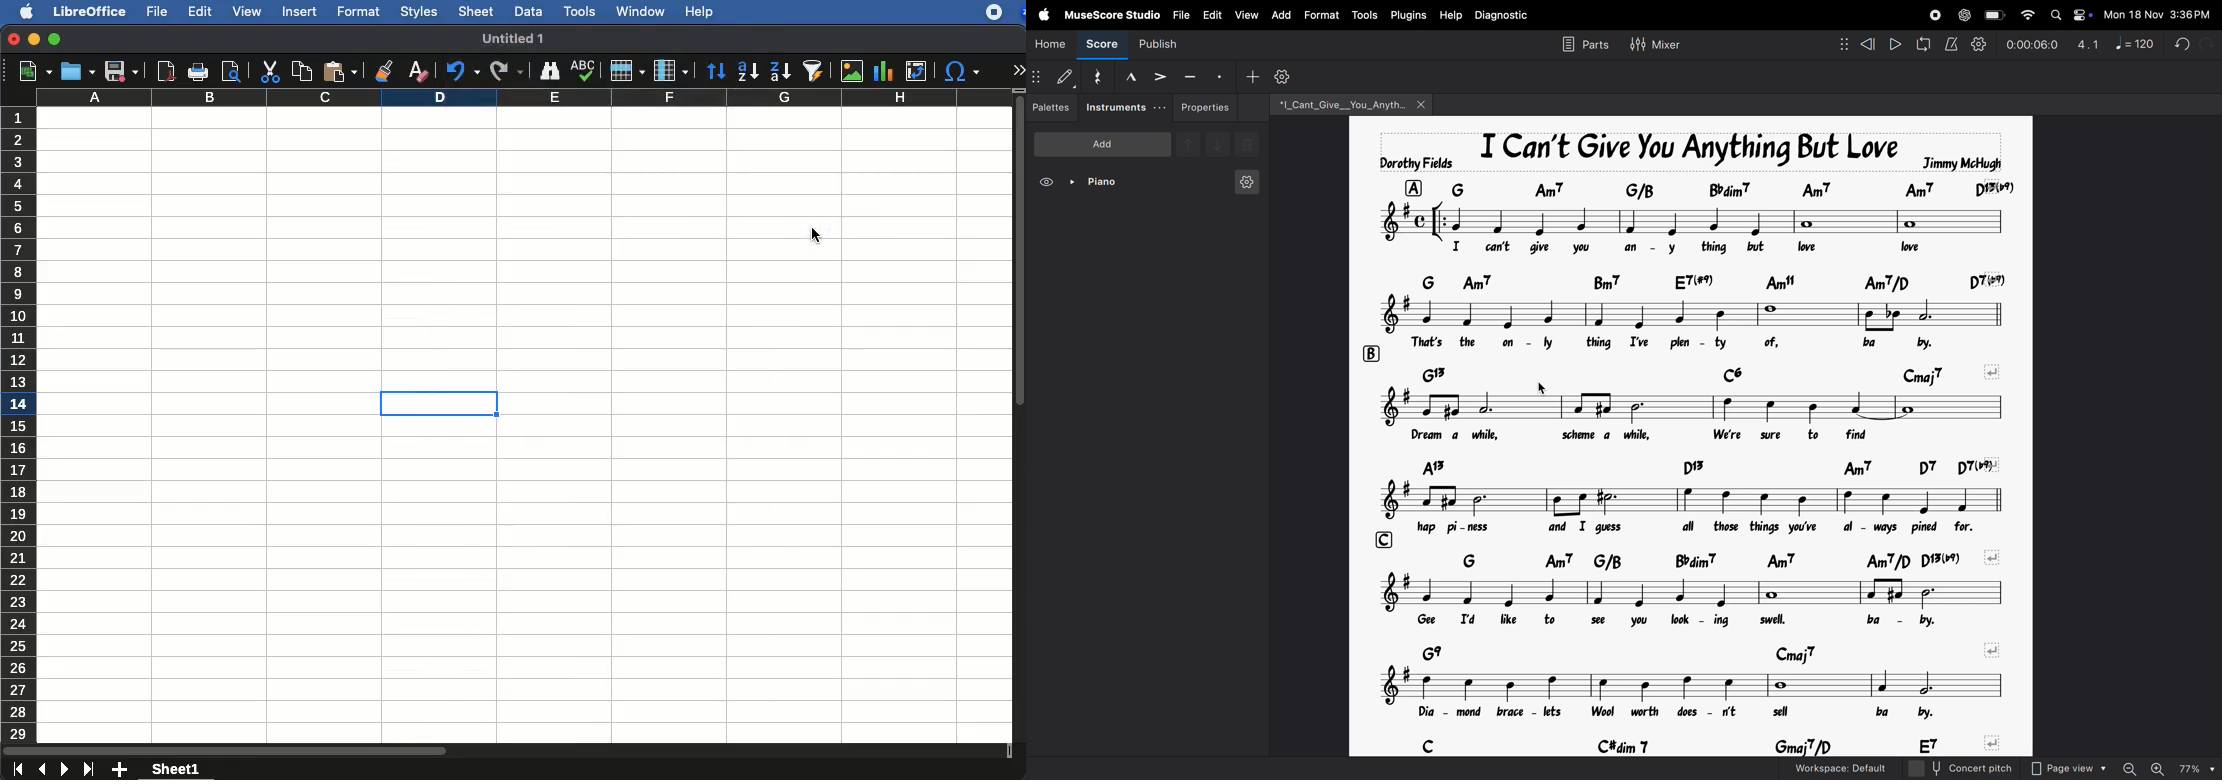  Describe the element at coordinates (91, 769) in the screenshot. I see `last sheet` at that location.